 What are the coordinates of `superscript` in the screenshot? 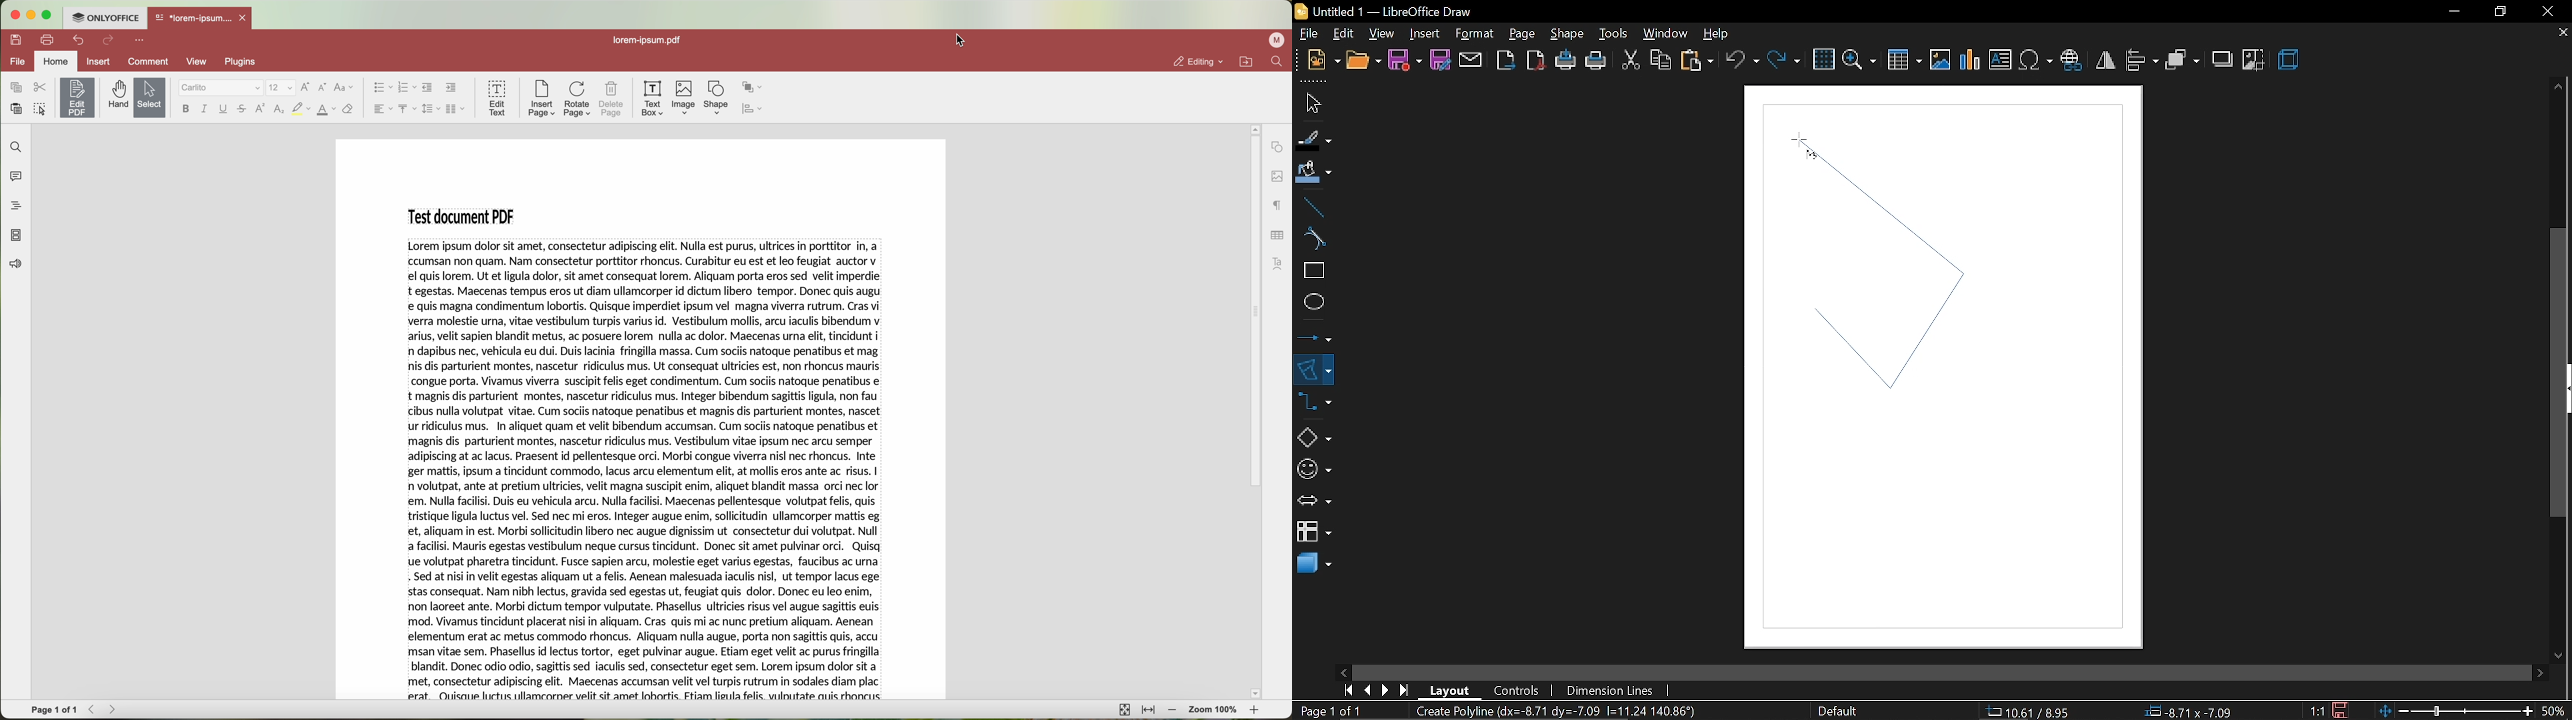 It's located at (261, 109).